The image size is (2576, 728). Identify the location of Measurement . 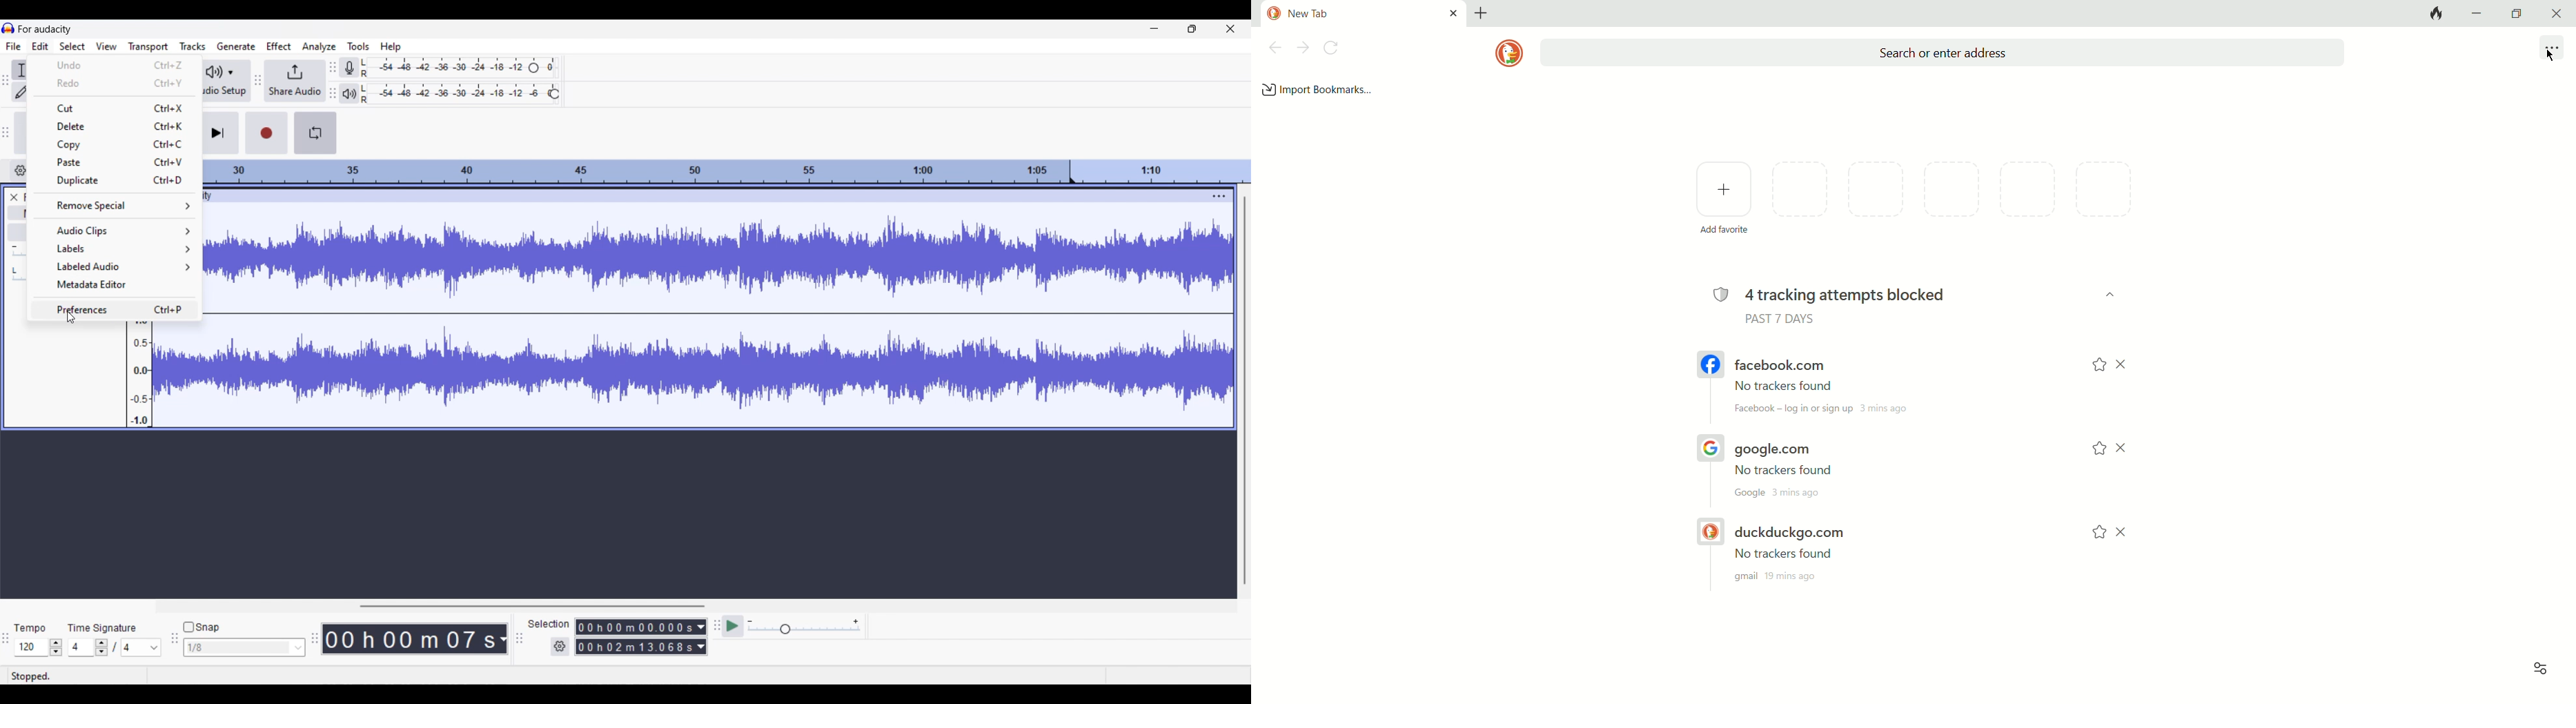
(502, 639).